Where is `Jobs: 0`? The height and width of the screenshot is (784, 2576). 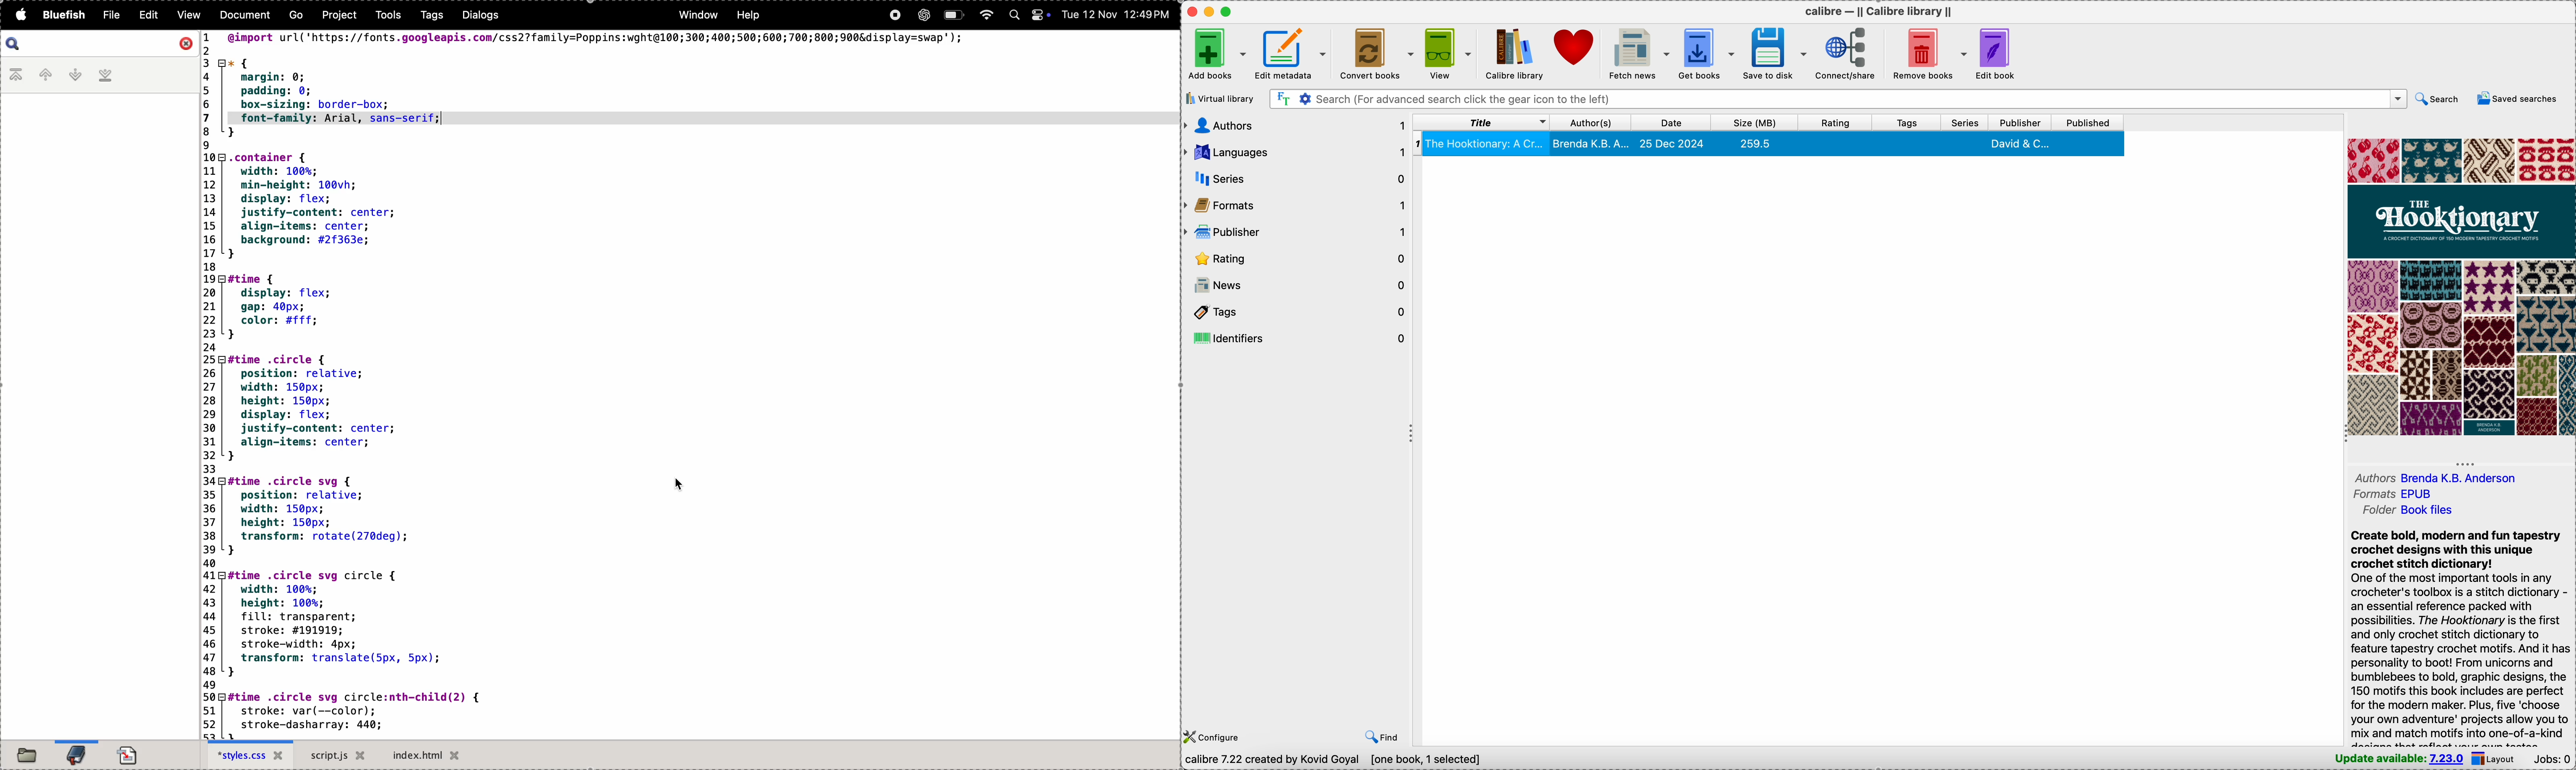 Jobs: 0 is located at coordinates (2552, 760).